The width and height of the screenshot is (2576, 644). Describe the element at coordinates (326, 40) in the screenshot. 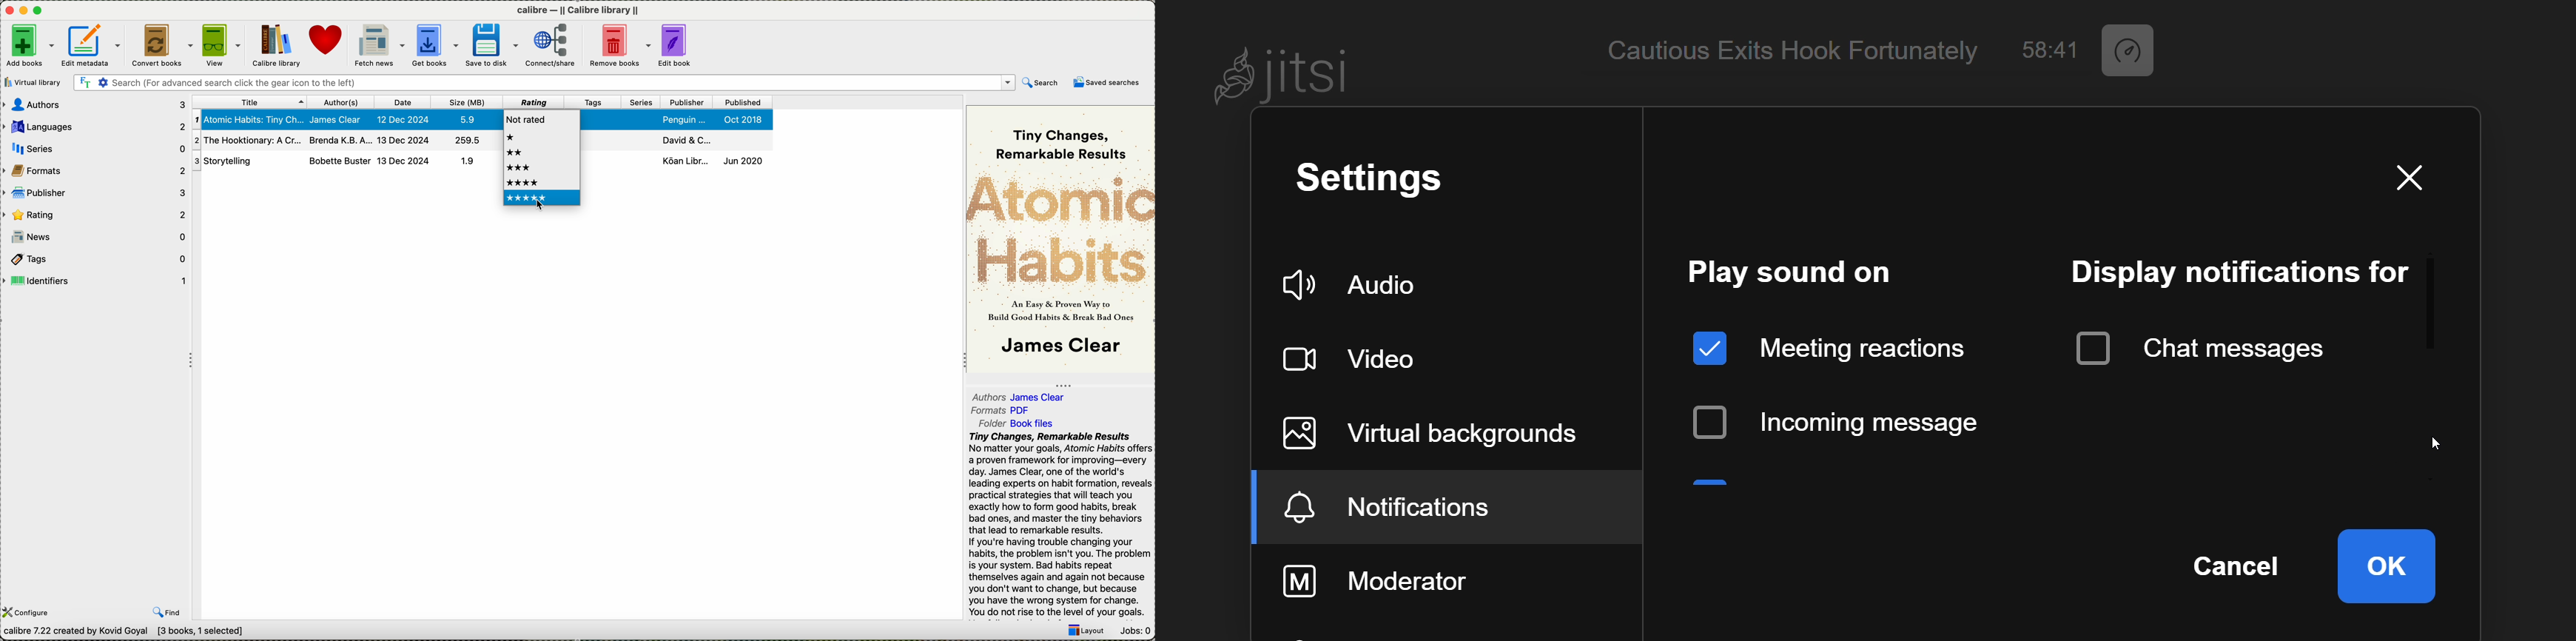

I see `donate` at that location.